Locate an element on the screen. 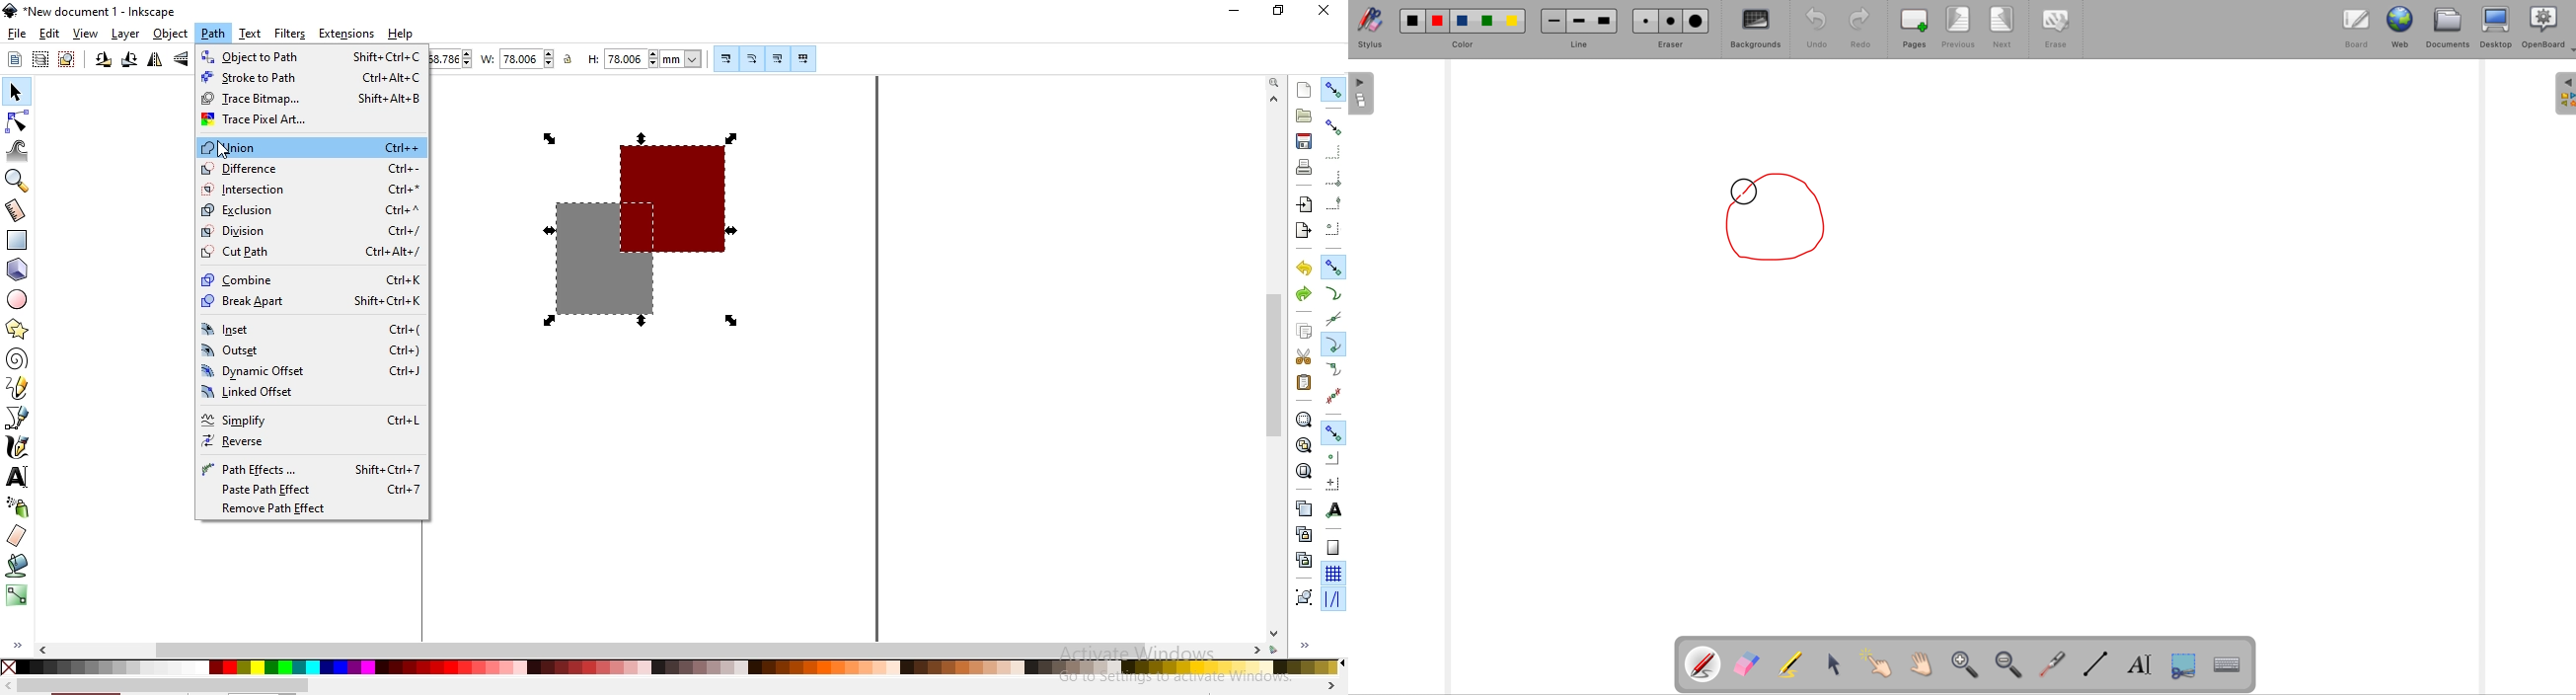  minimize is located at coordinates (1235, 12).